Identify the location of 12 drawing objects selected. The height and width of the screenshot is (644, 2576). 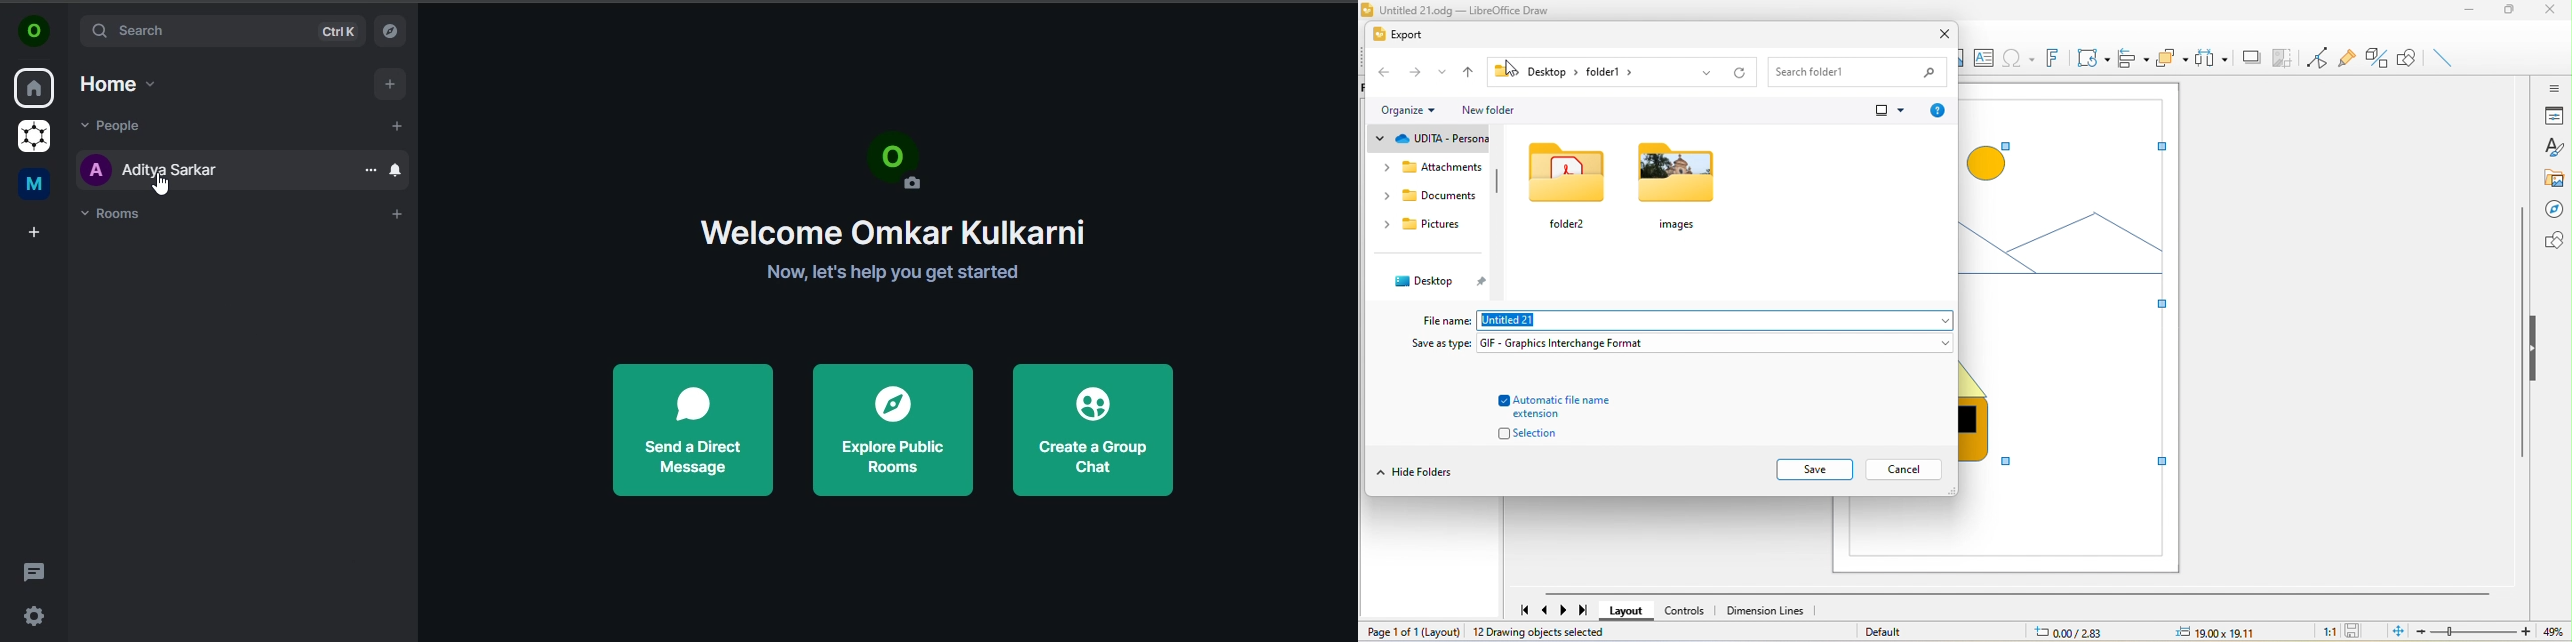
(1543, 632).